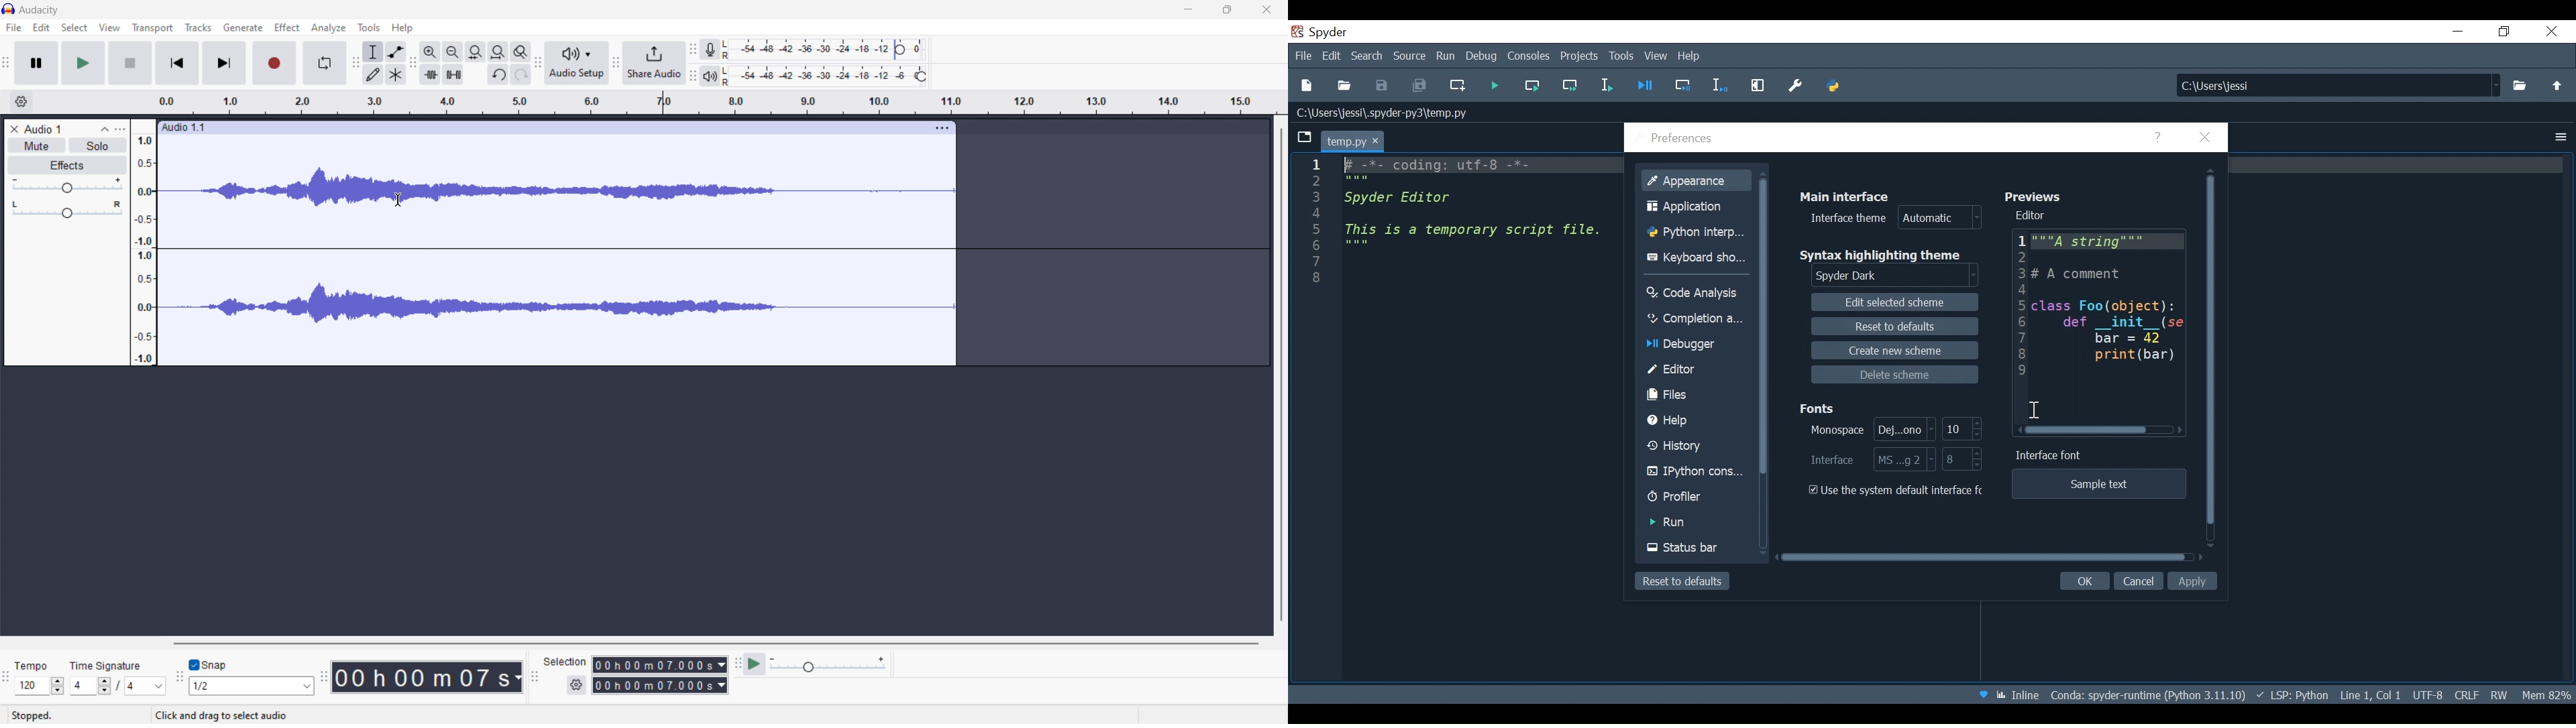 The width and height of the screenshot is (2576, 728). I want to click on Help, so click(1697, 421).